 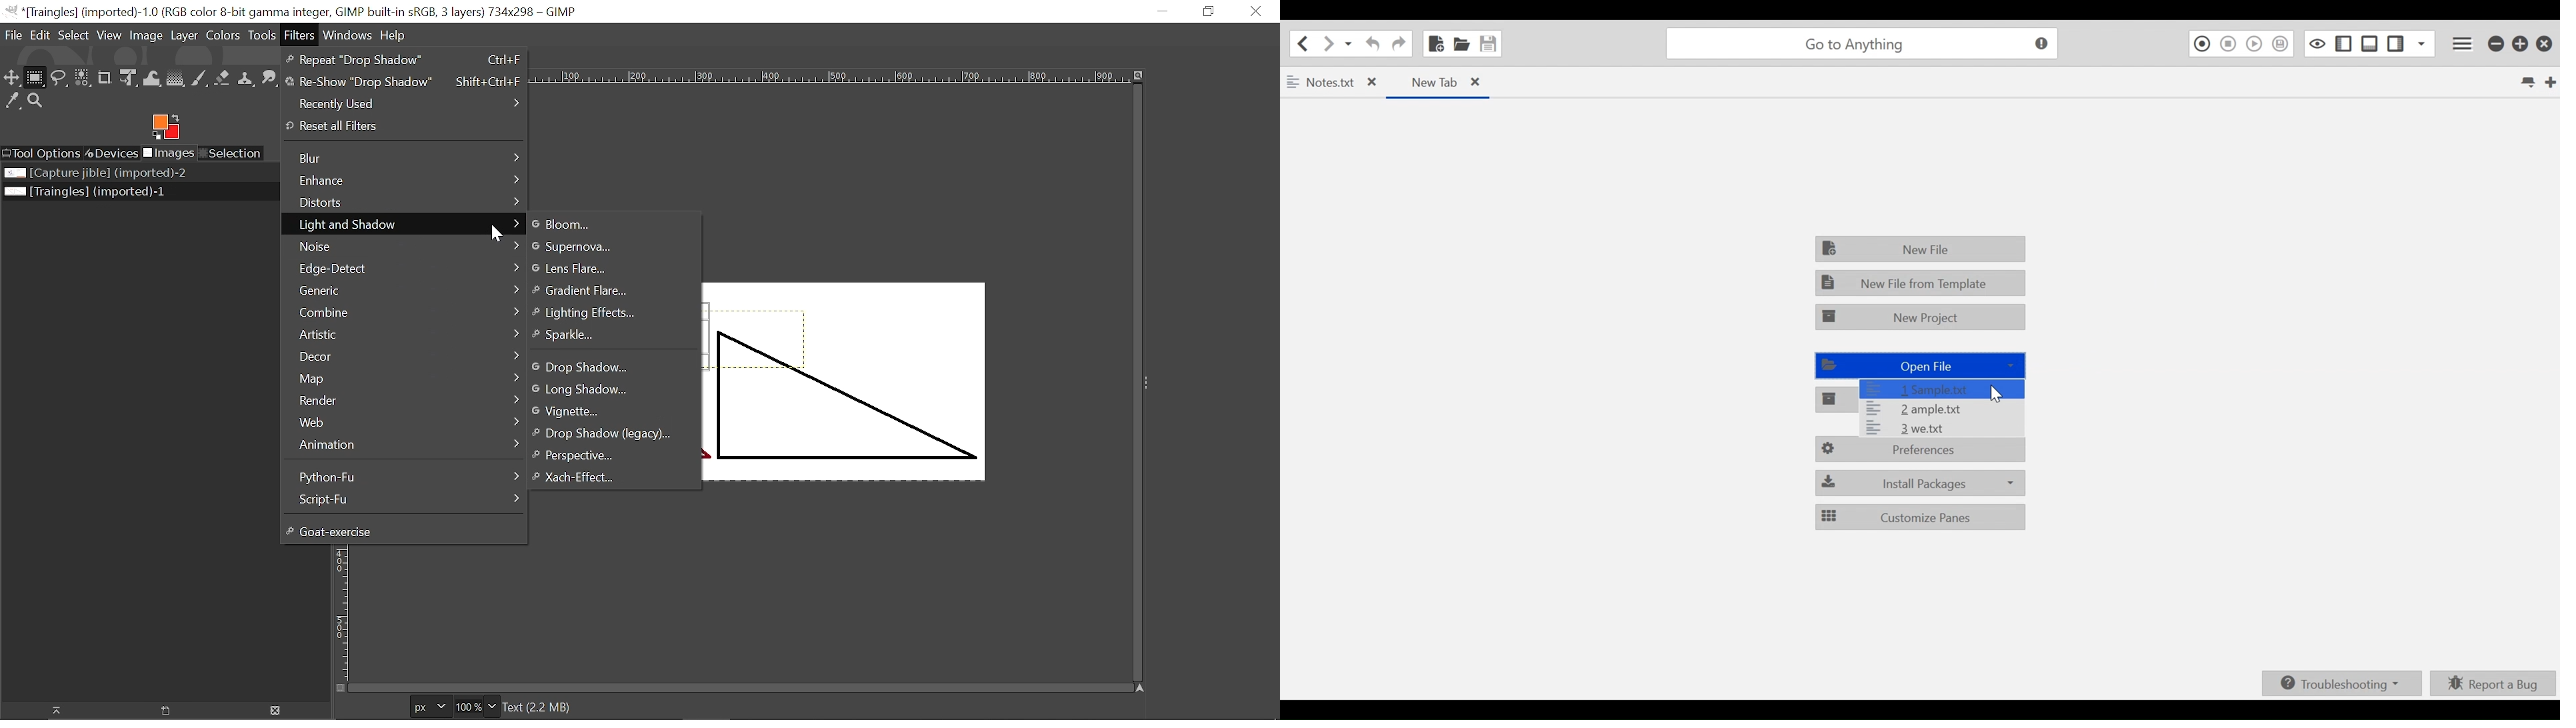 I want to click on Delete Image, so click(x=274, y=710).